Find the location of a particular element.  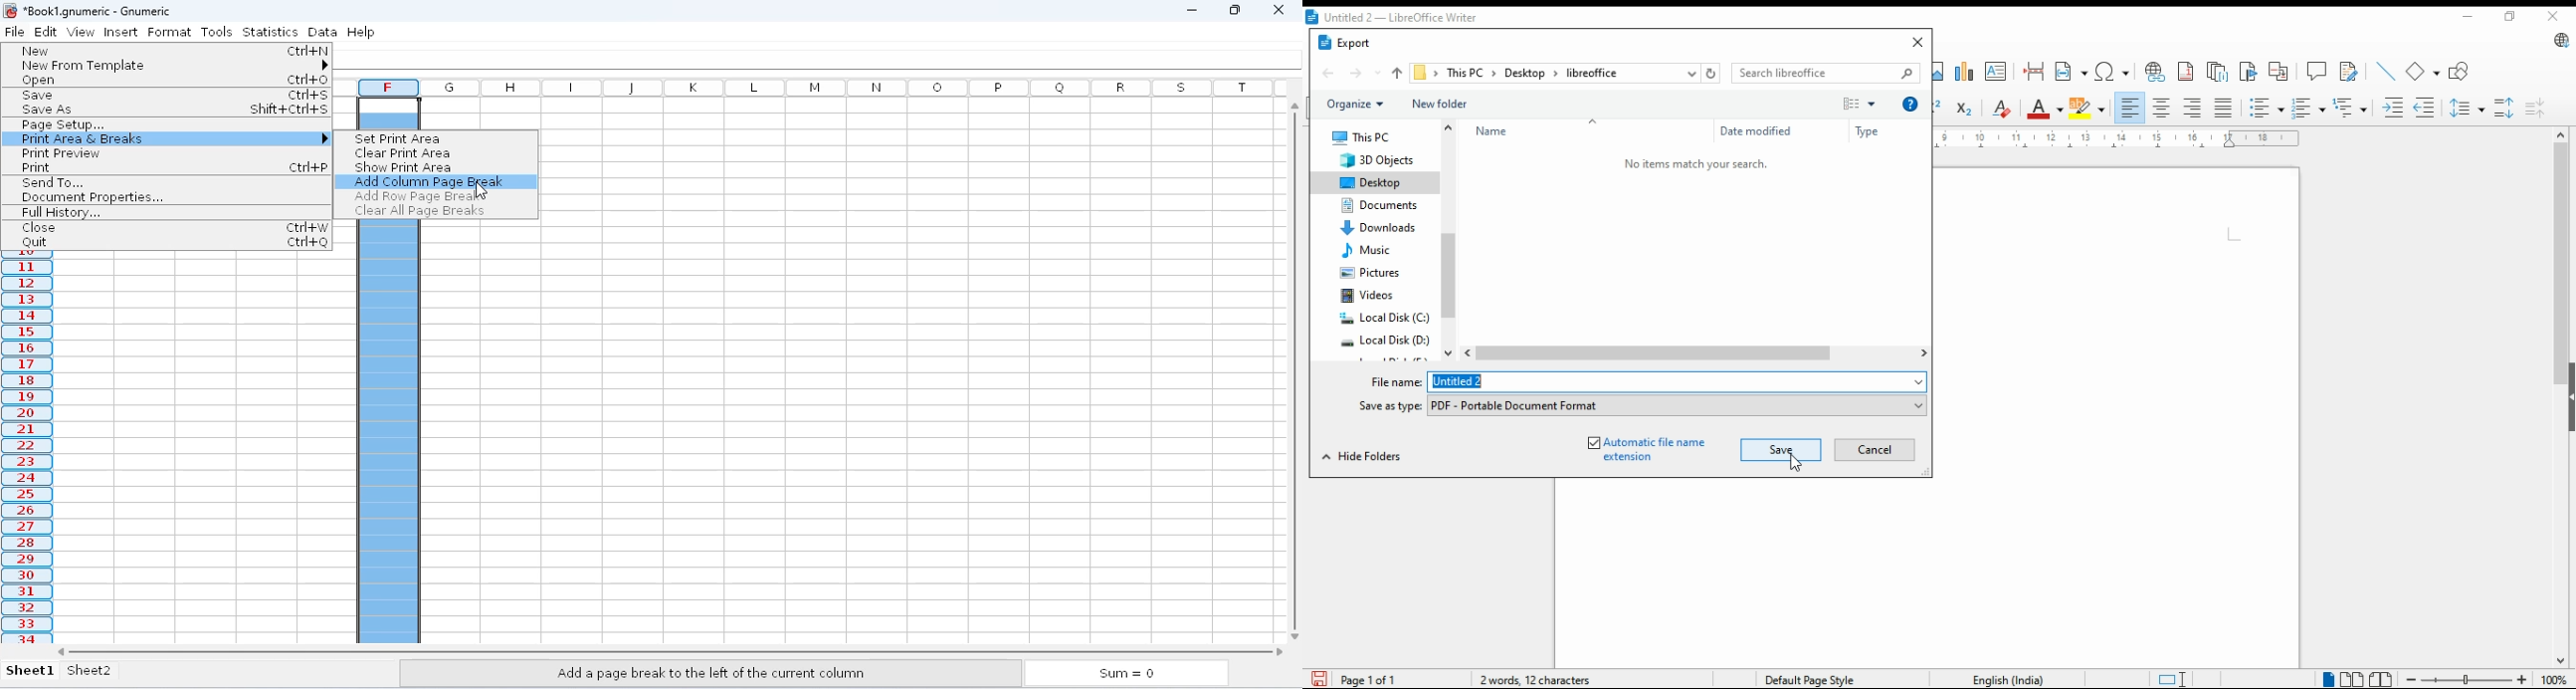

File name is located at coordinates (1679, 381).